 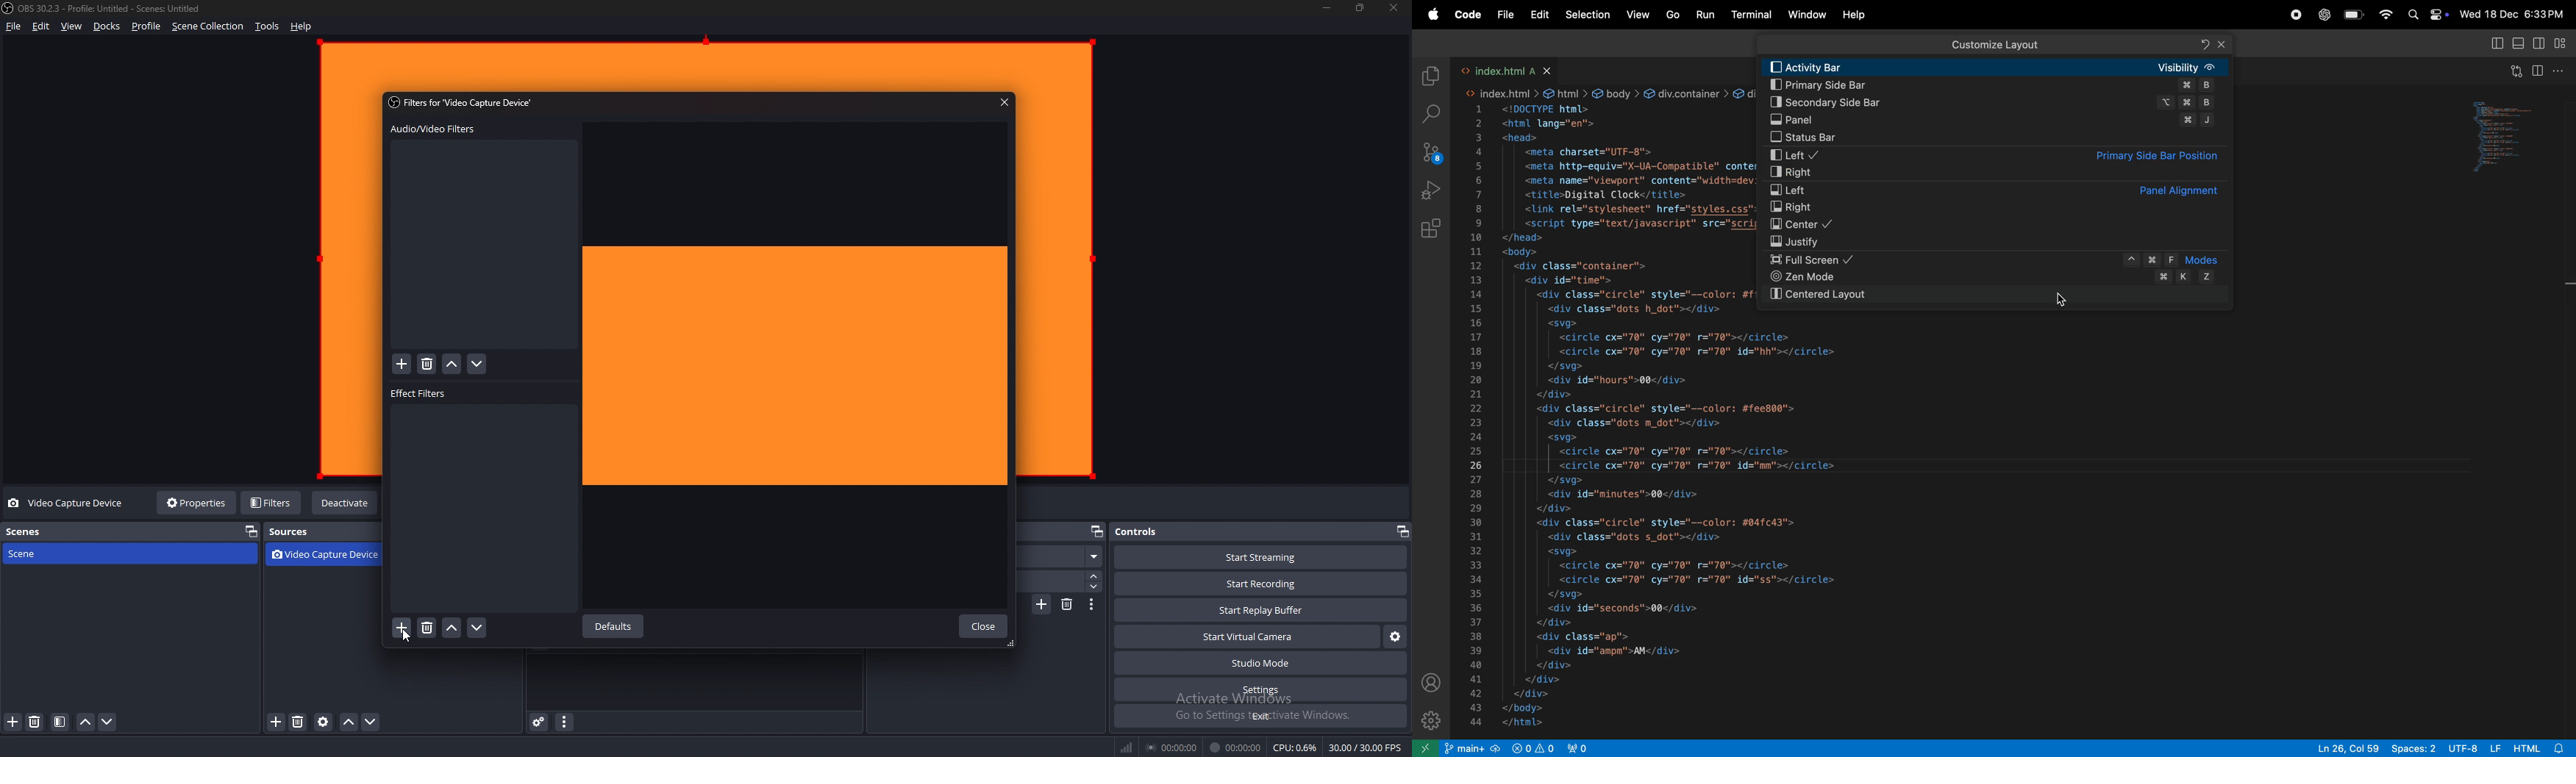 What do you see at coordinates (402, 365) in the screenshot?
I see `add` at bounding box center [402, 365].